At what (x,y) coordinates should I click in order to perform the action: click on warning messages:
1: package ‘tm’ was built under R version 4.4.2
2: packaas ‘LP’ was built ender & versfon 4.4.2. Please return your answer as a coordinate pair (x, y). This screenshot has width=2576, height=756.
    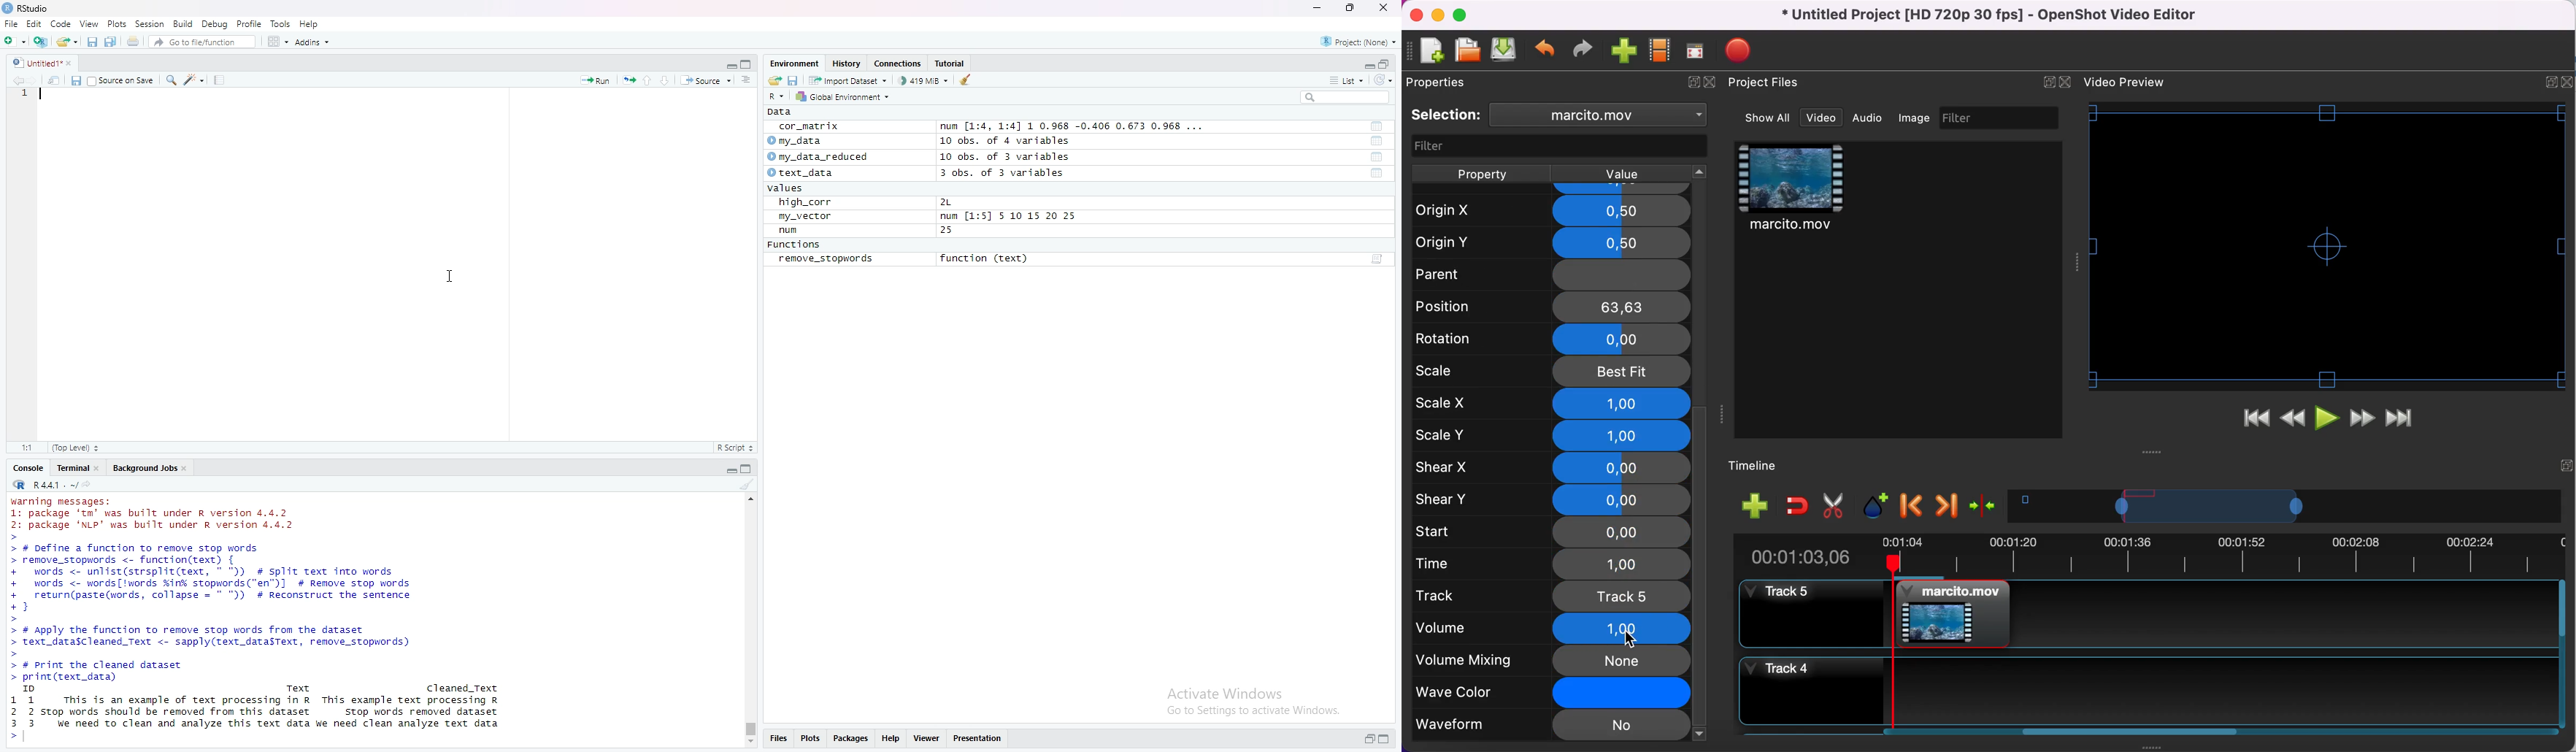
    Looking at the image, I should click on (158, 511).